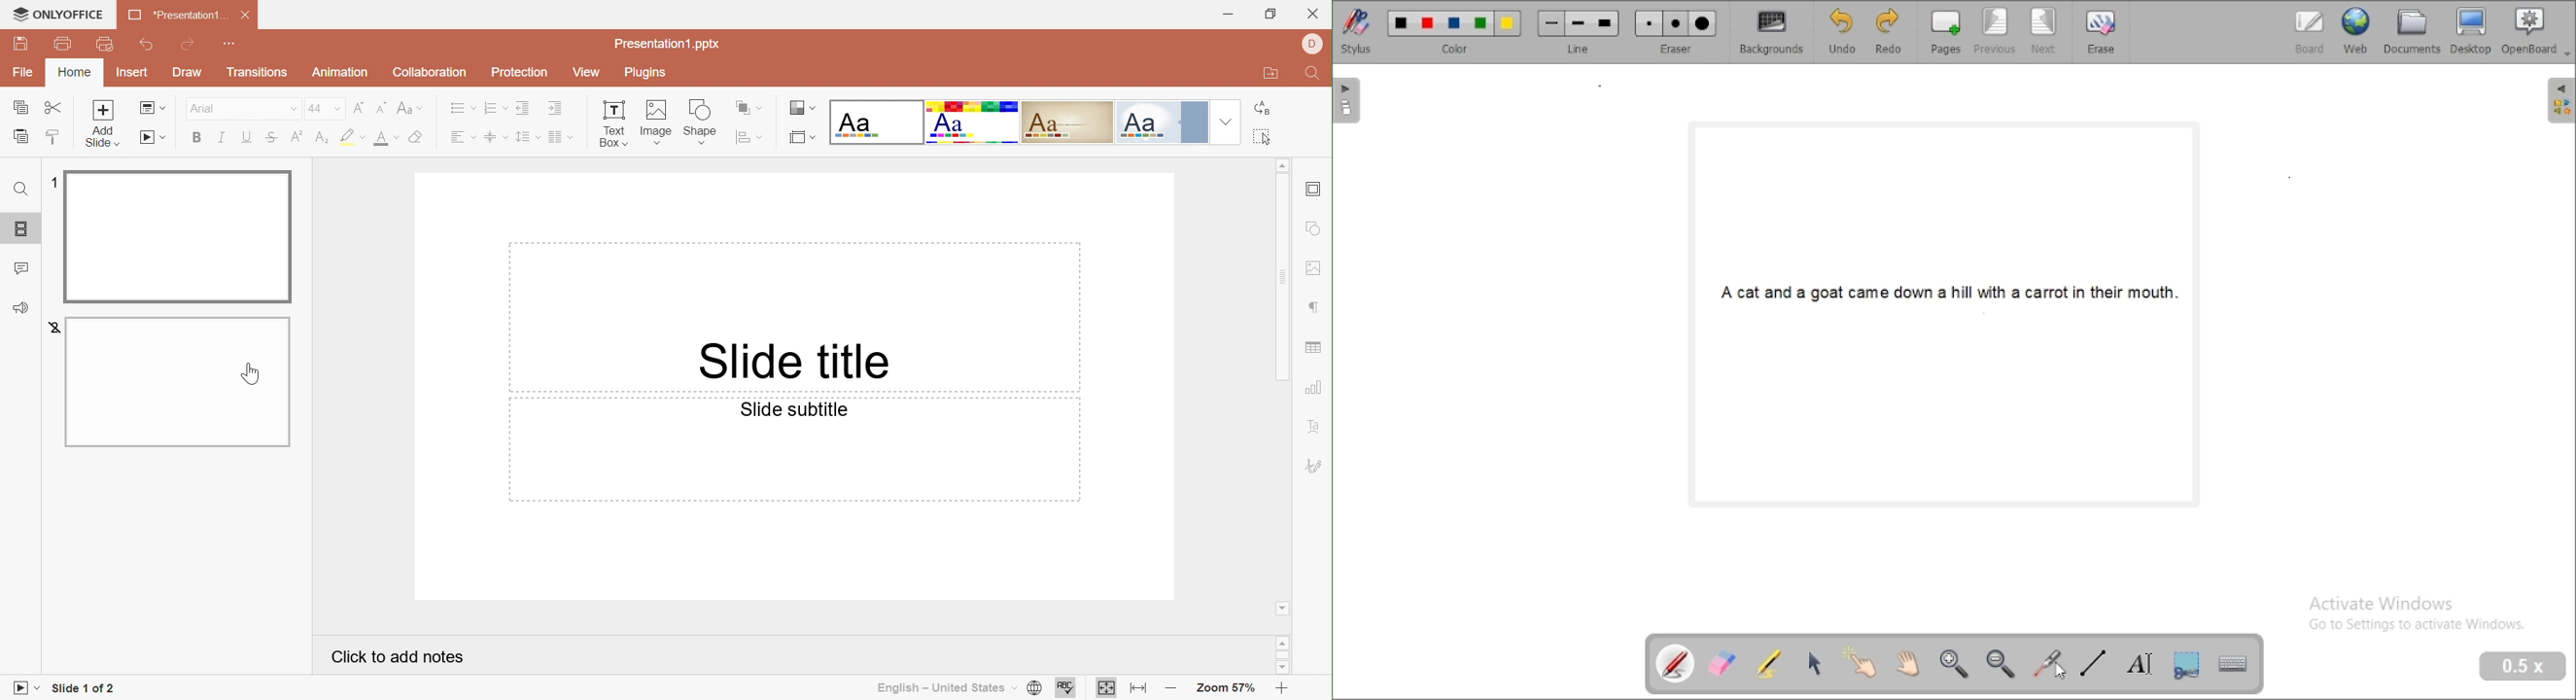 The image size is (2576, 700). I want to click on Restore down, so click(1269, 15).